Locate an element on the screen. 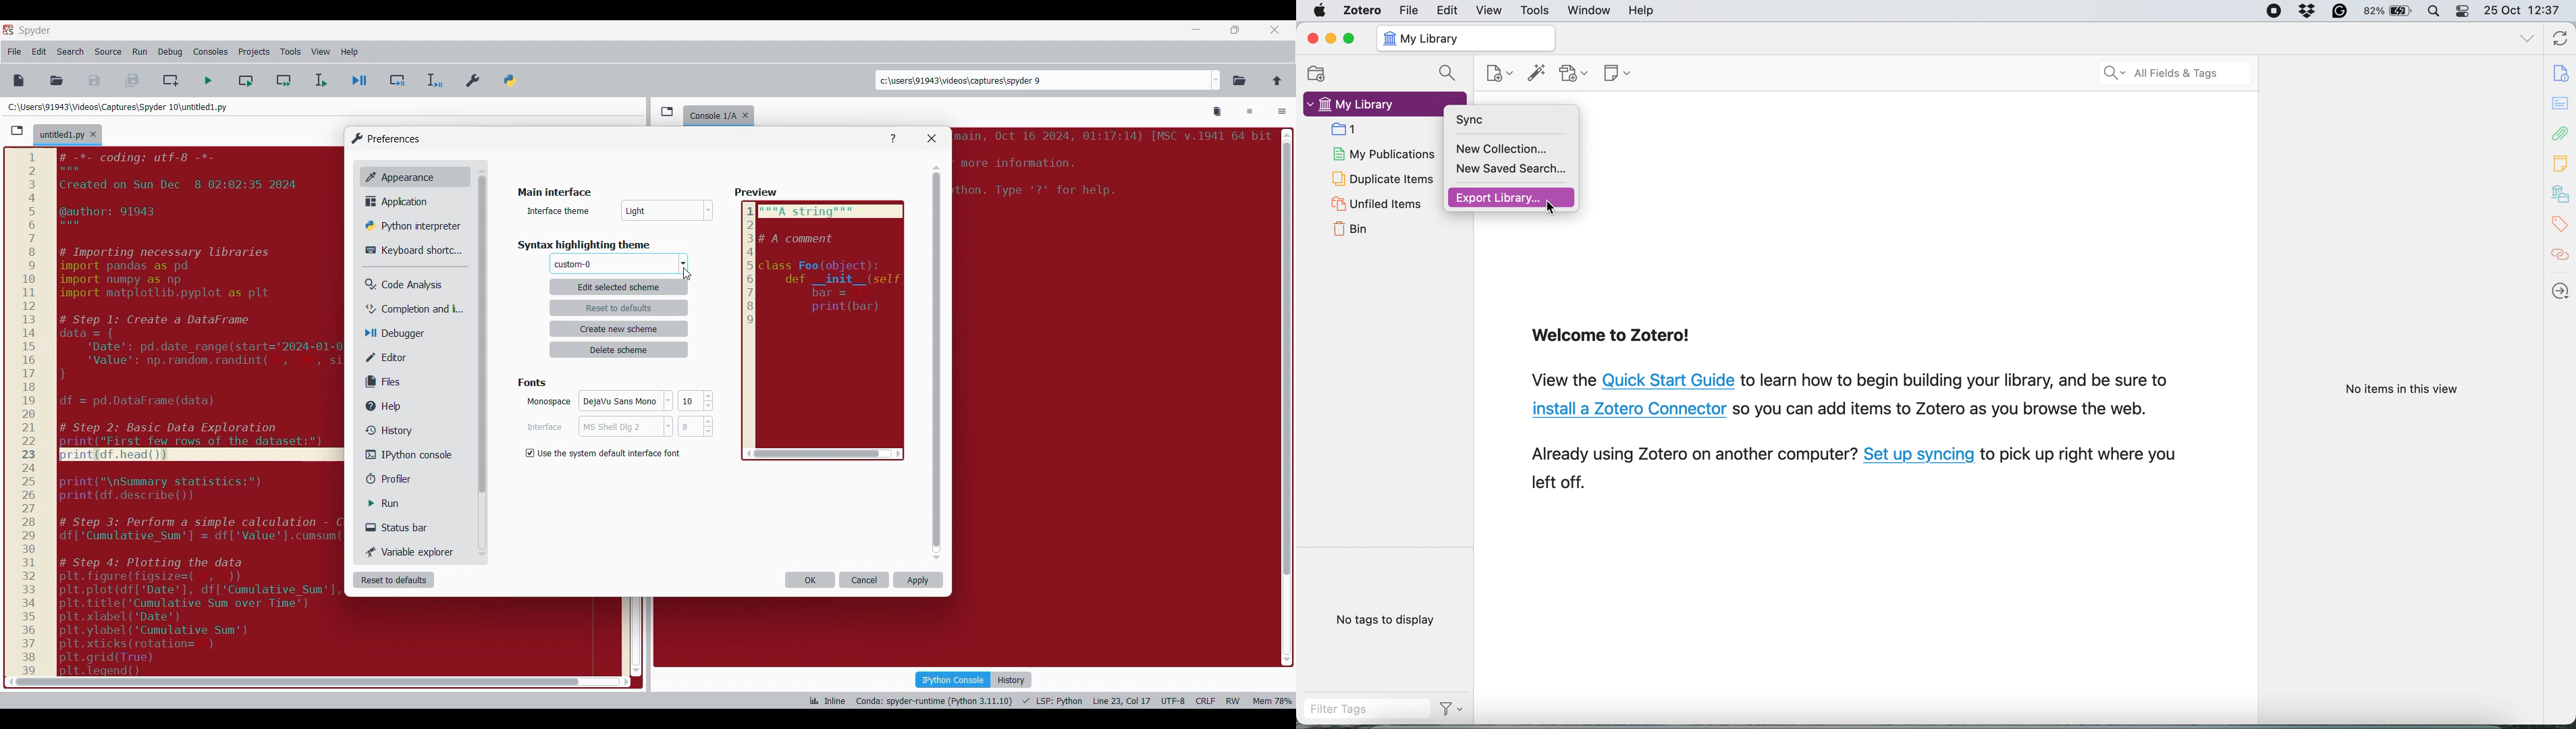  new collection is located at coordinates (1313, 75).